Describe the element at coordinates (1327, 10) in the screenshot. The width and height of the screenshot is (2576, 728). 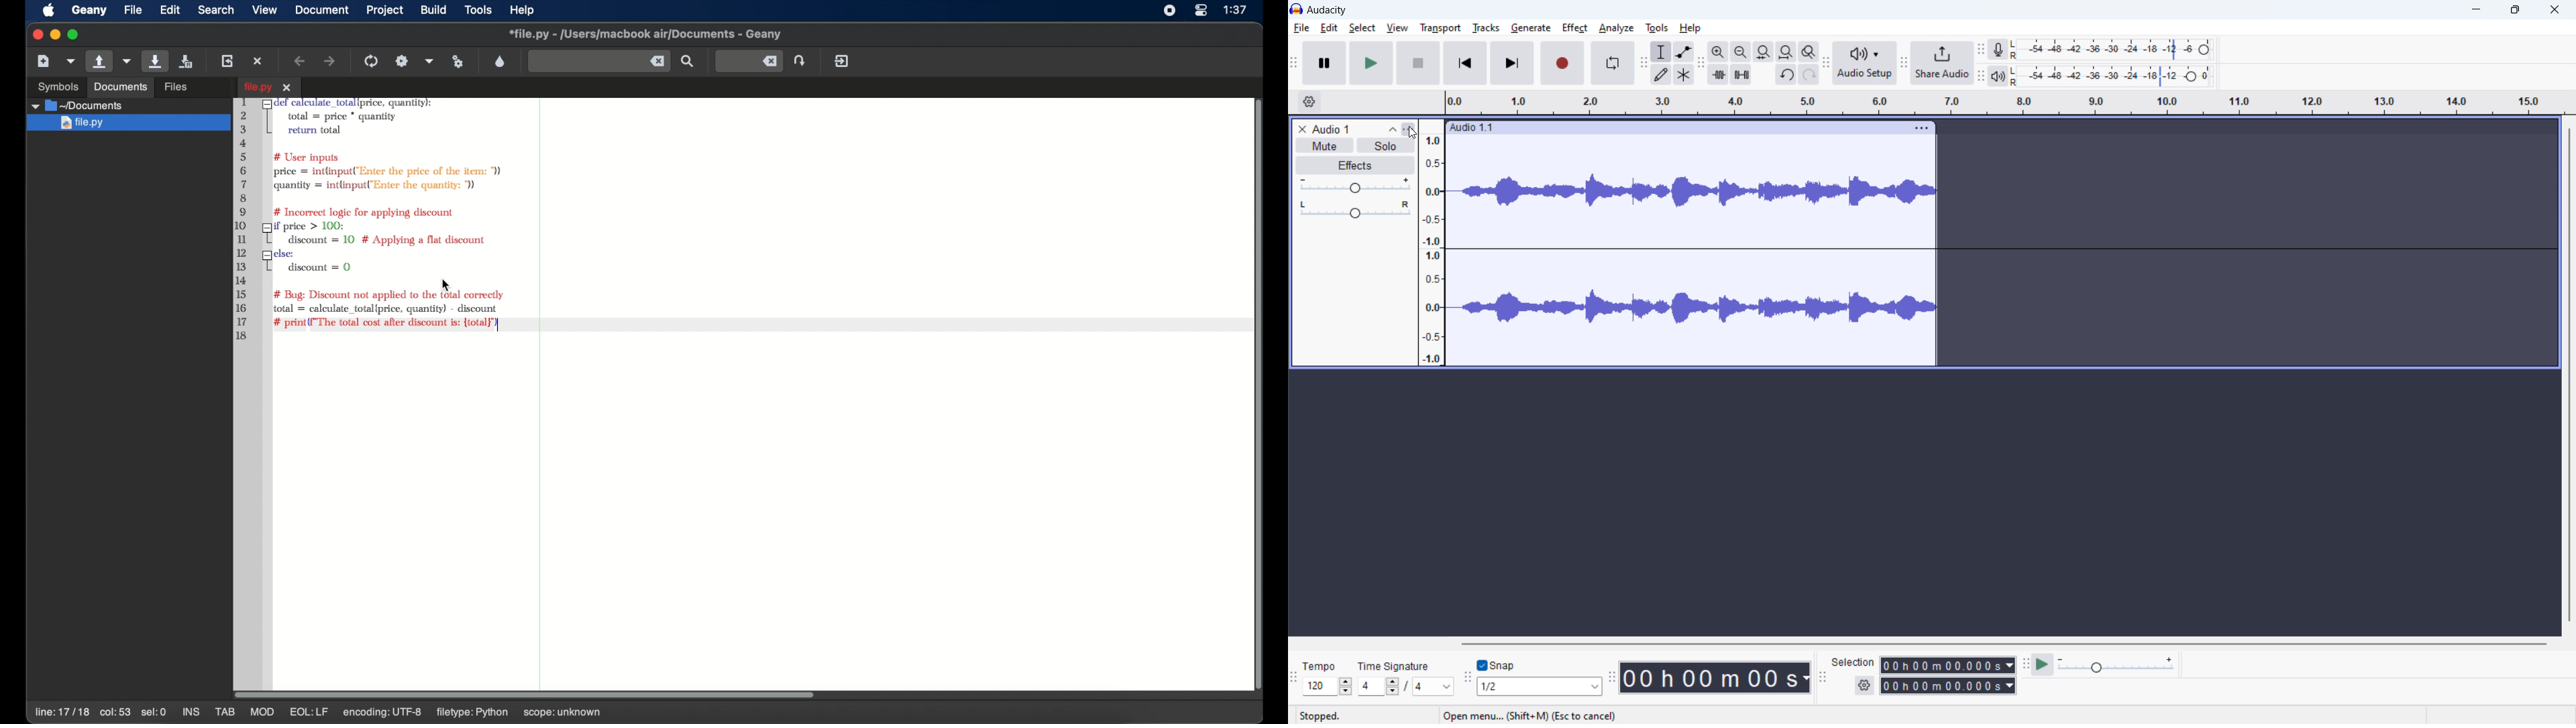
I see `title` at that location.